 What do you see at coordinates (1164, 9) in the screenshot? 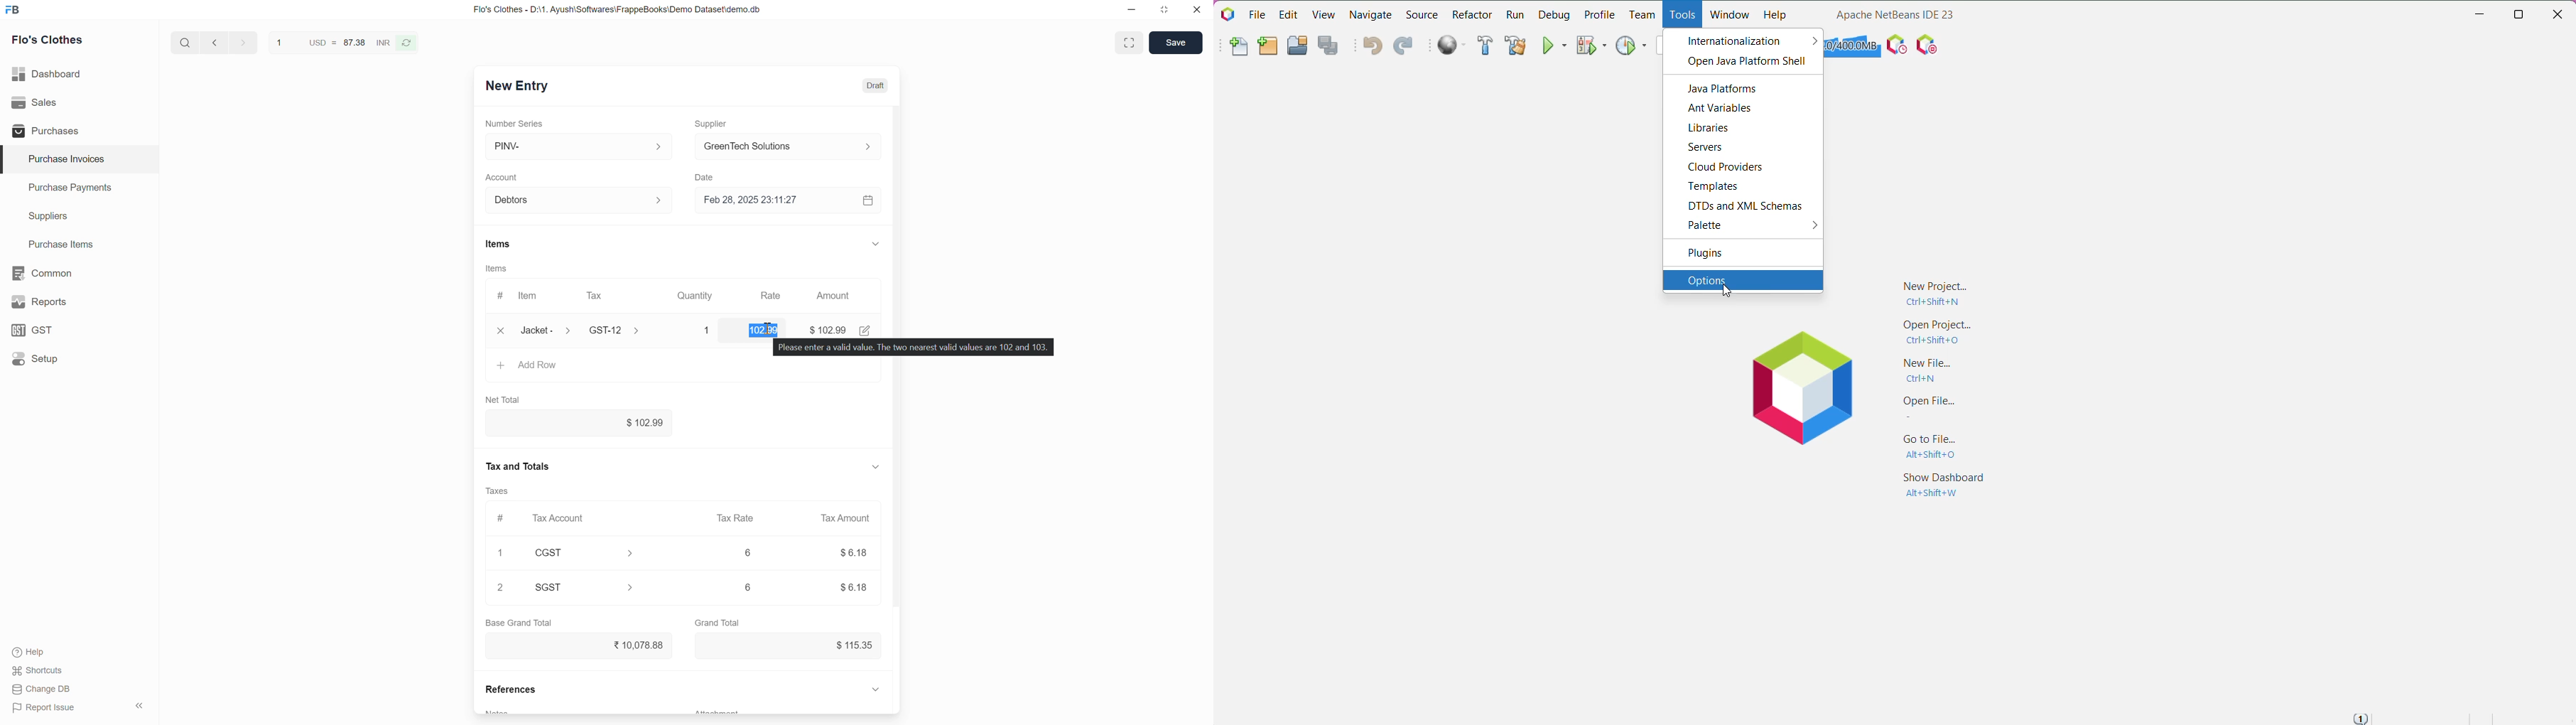
I see `Change dimension` at bounding box center [1164, 9].